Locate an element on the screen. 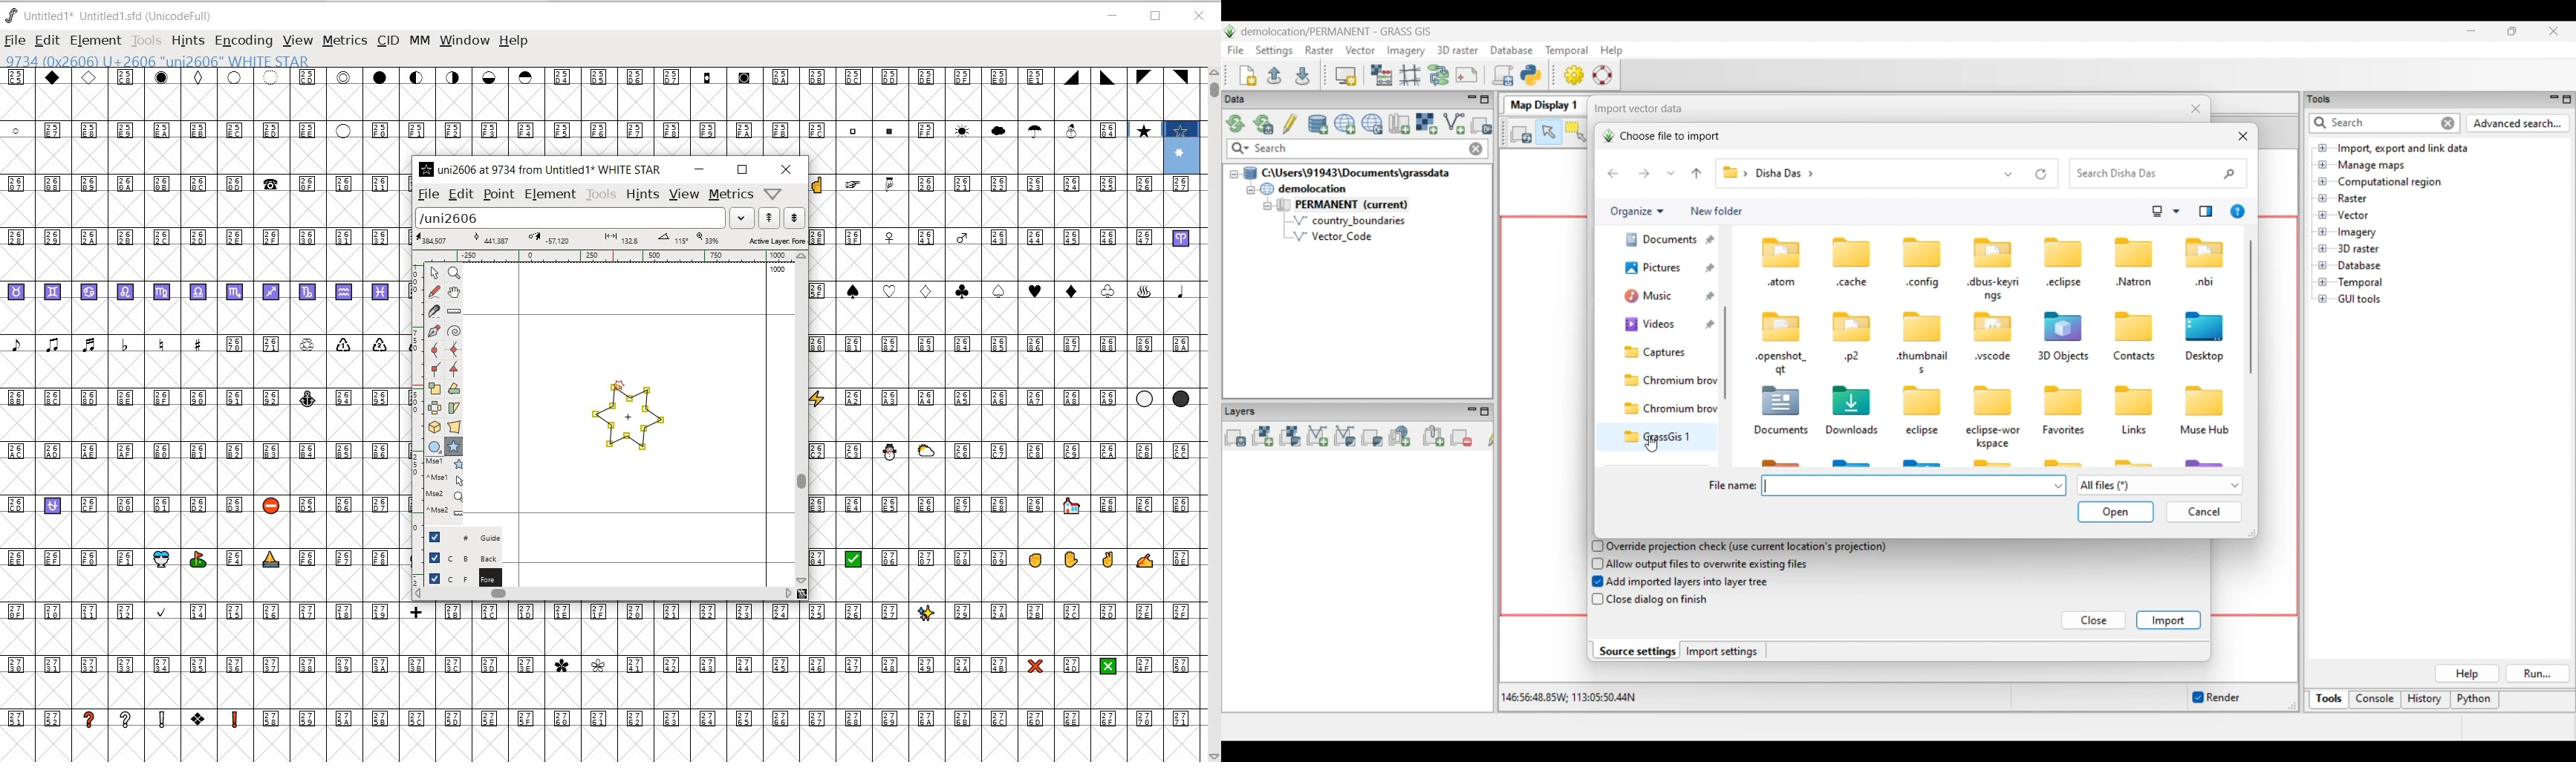 The height and width of the screenshot is (784, 2576). VIEW is located at coordinates (684, 195).